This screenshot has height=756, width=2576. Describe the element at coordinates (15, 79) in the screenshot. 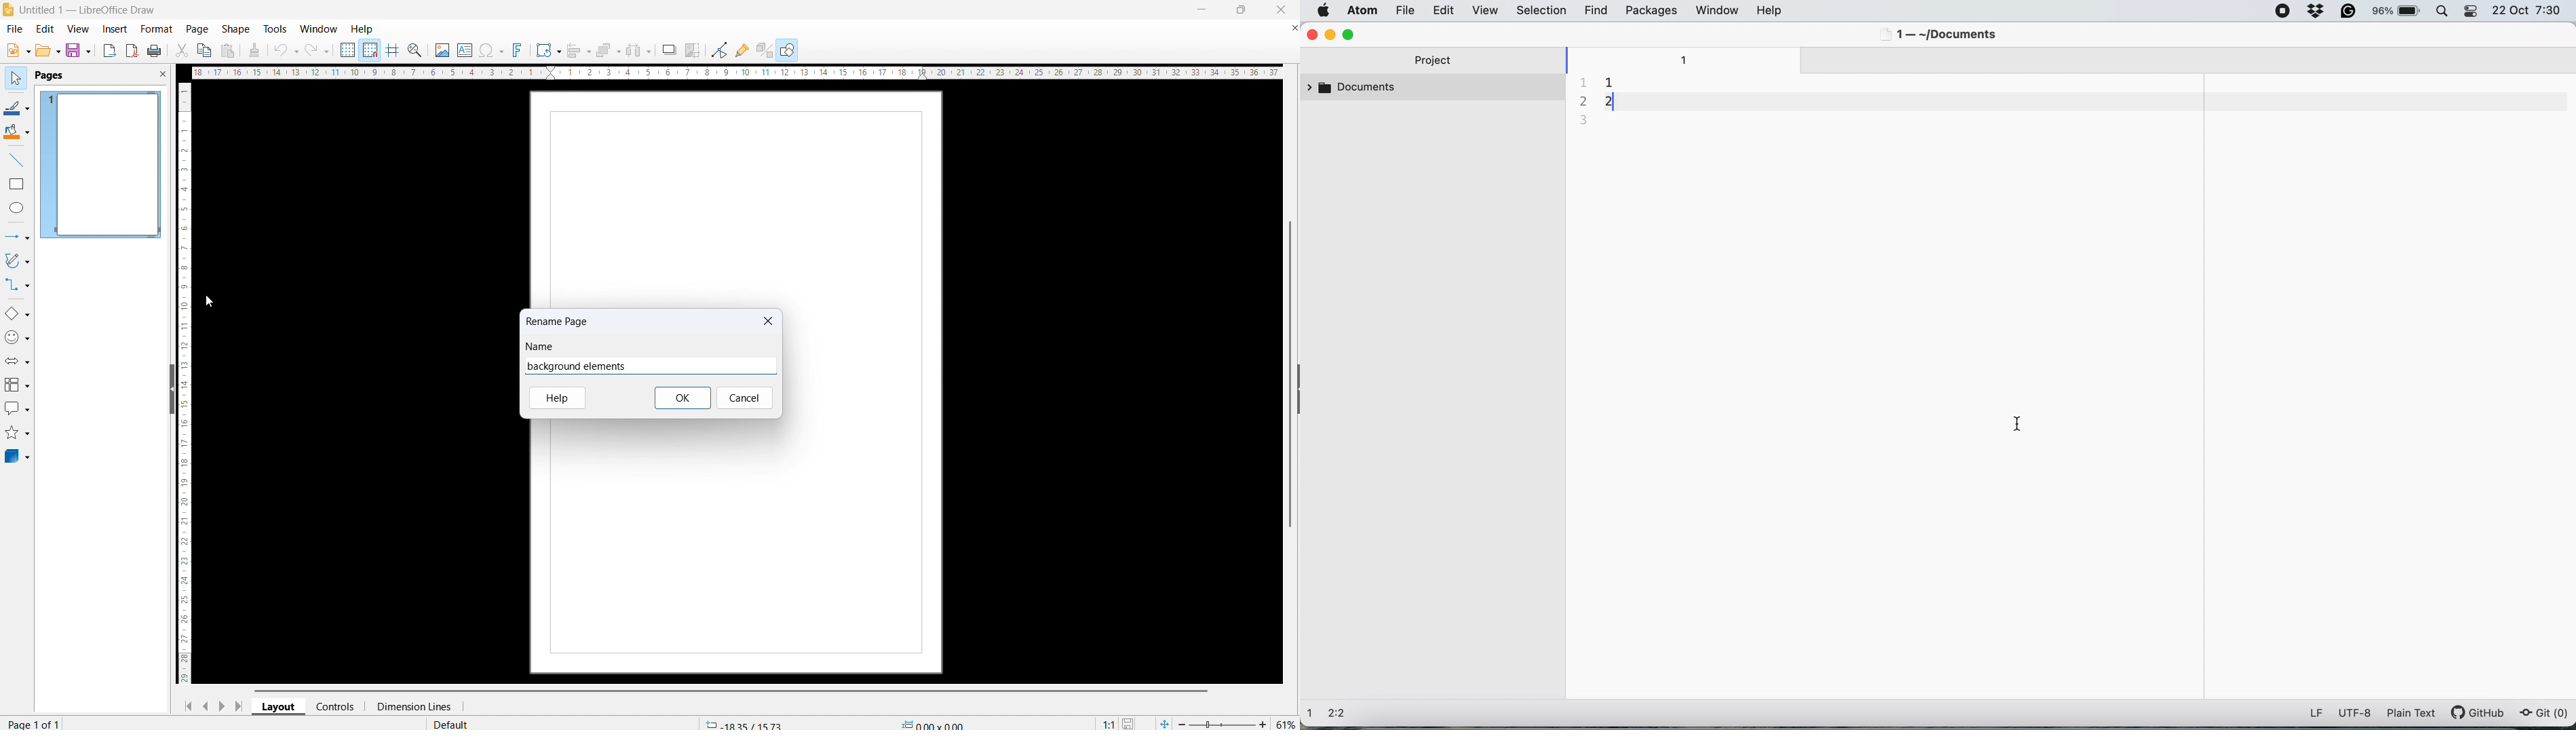

I see `select` at that location.